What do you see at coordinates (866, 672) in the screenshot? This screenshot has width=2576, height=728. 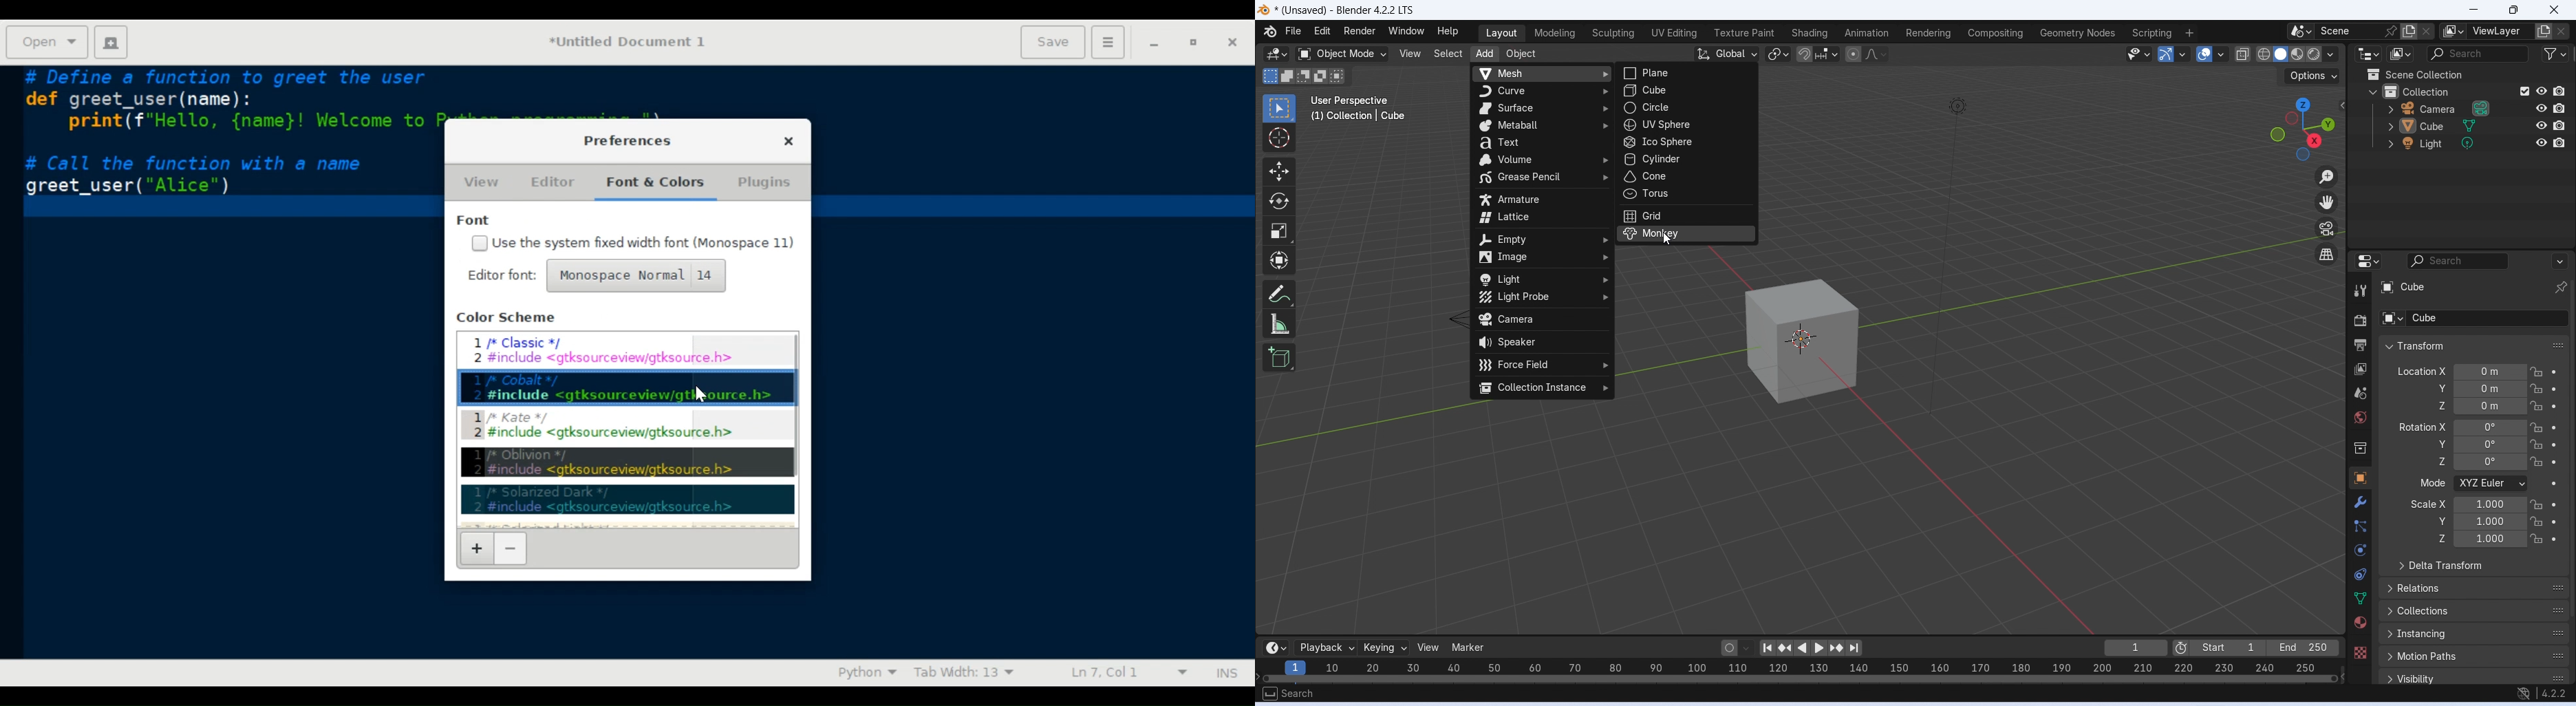 I see `Highlighting mode` at bounding box center [866, 672].